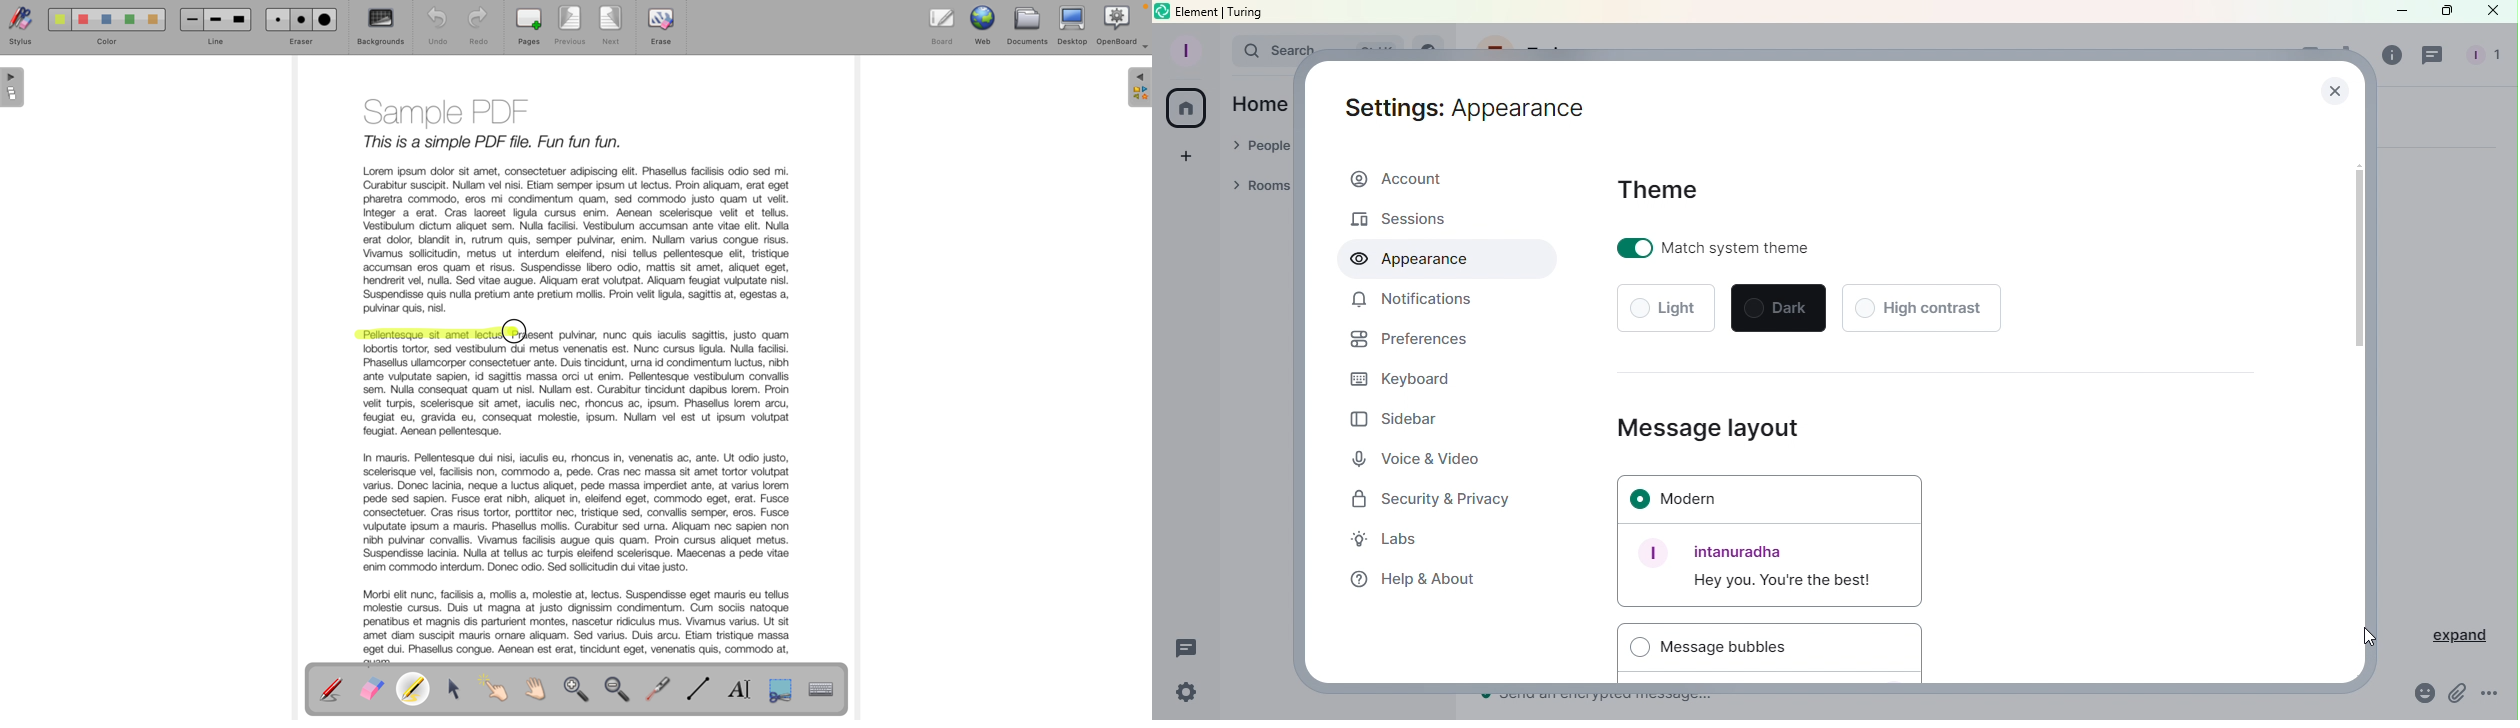  What do you see at coordinates (1260, 103) in the screenshot?
I see `Home` at bounding box center [1260, 103].